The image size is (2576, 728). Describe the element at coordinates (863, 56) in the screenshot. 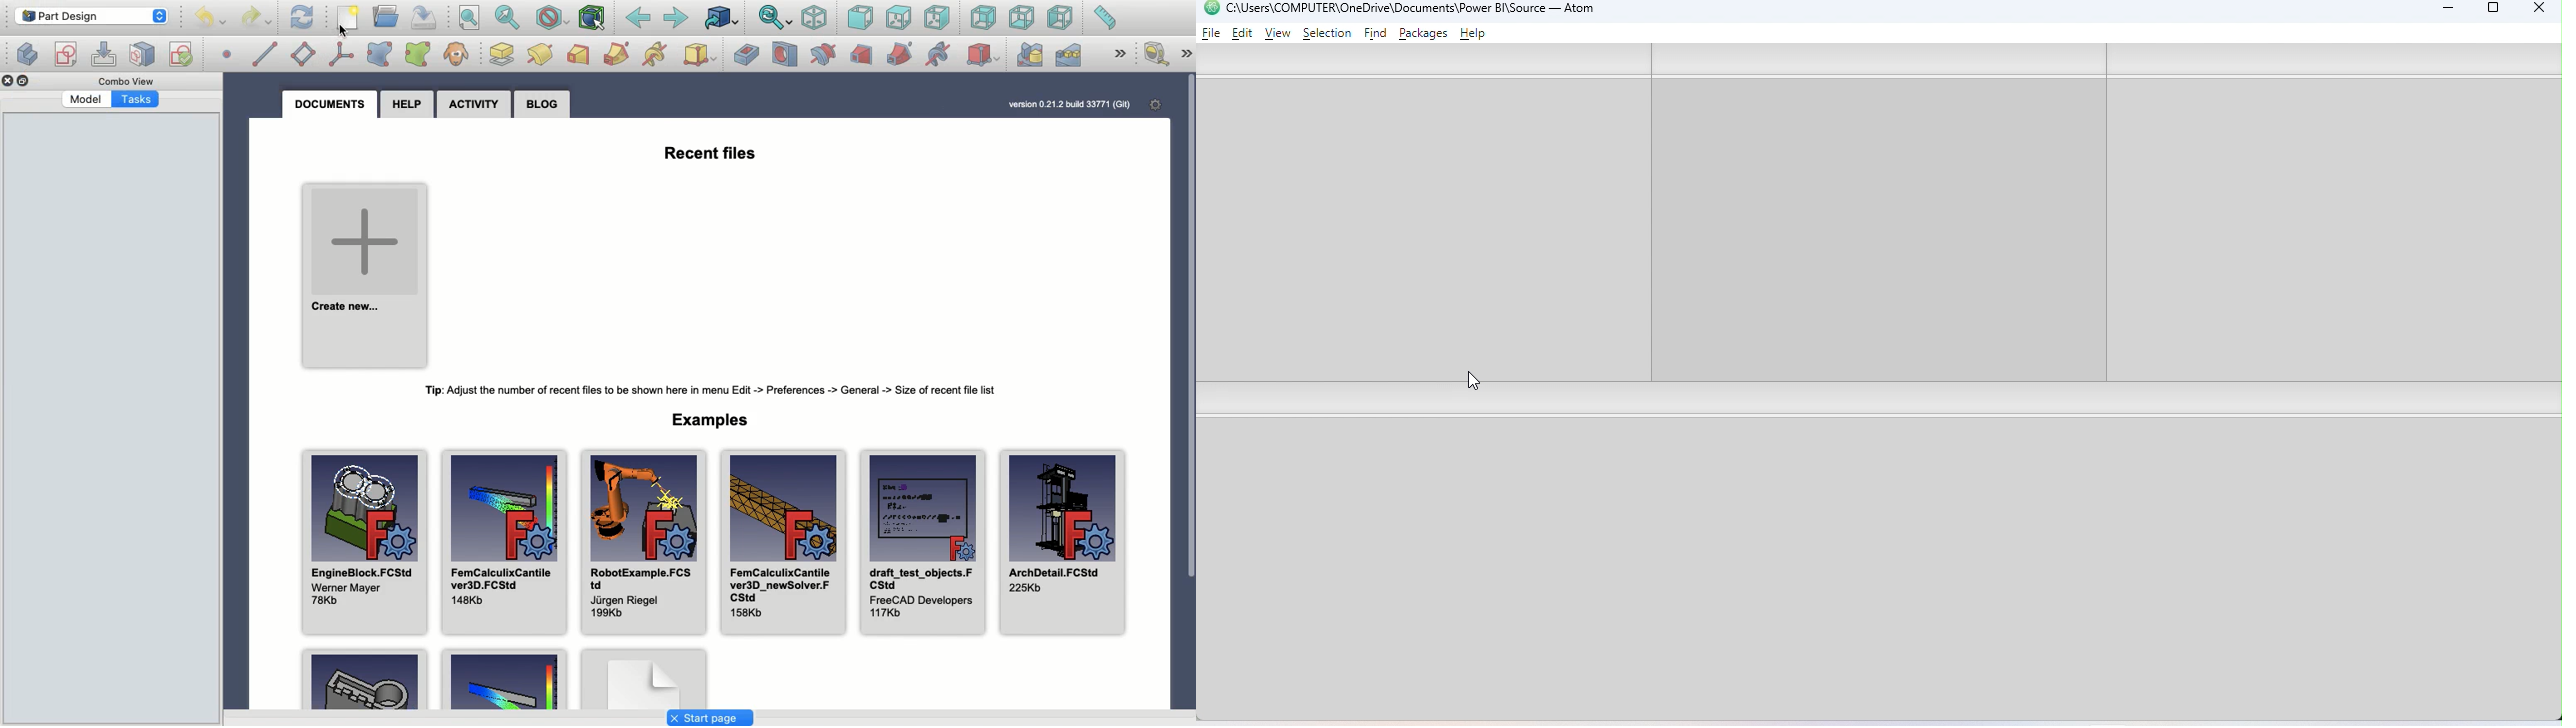

I see `Subtractive loft` at that location.